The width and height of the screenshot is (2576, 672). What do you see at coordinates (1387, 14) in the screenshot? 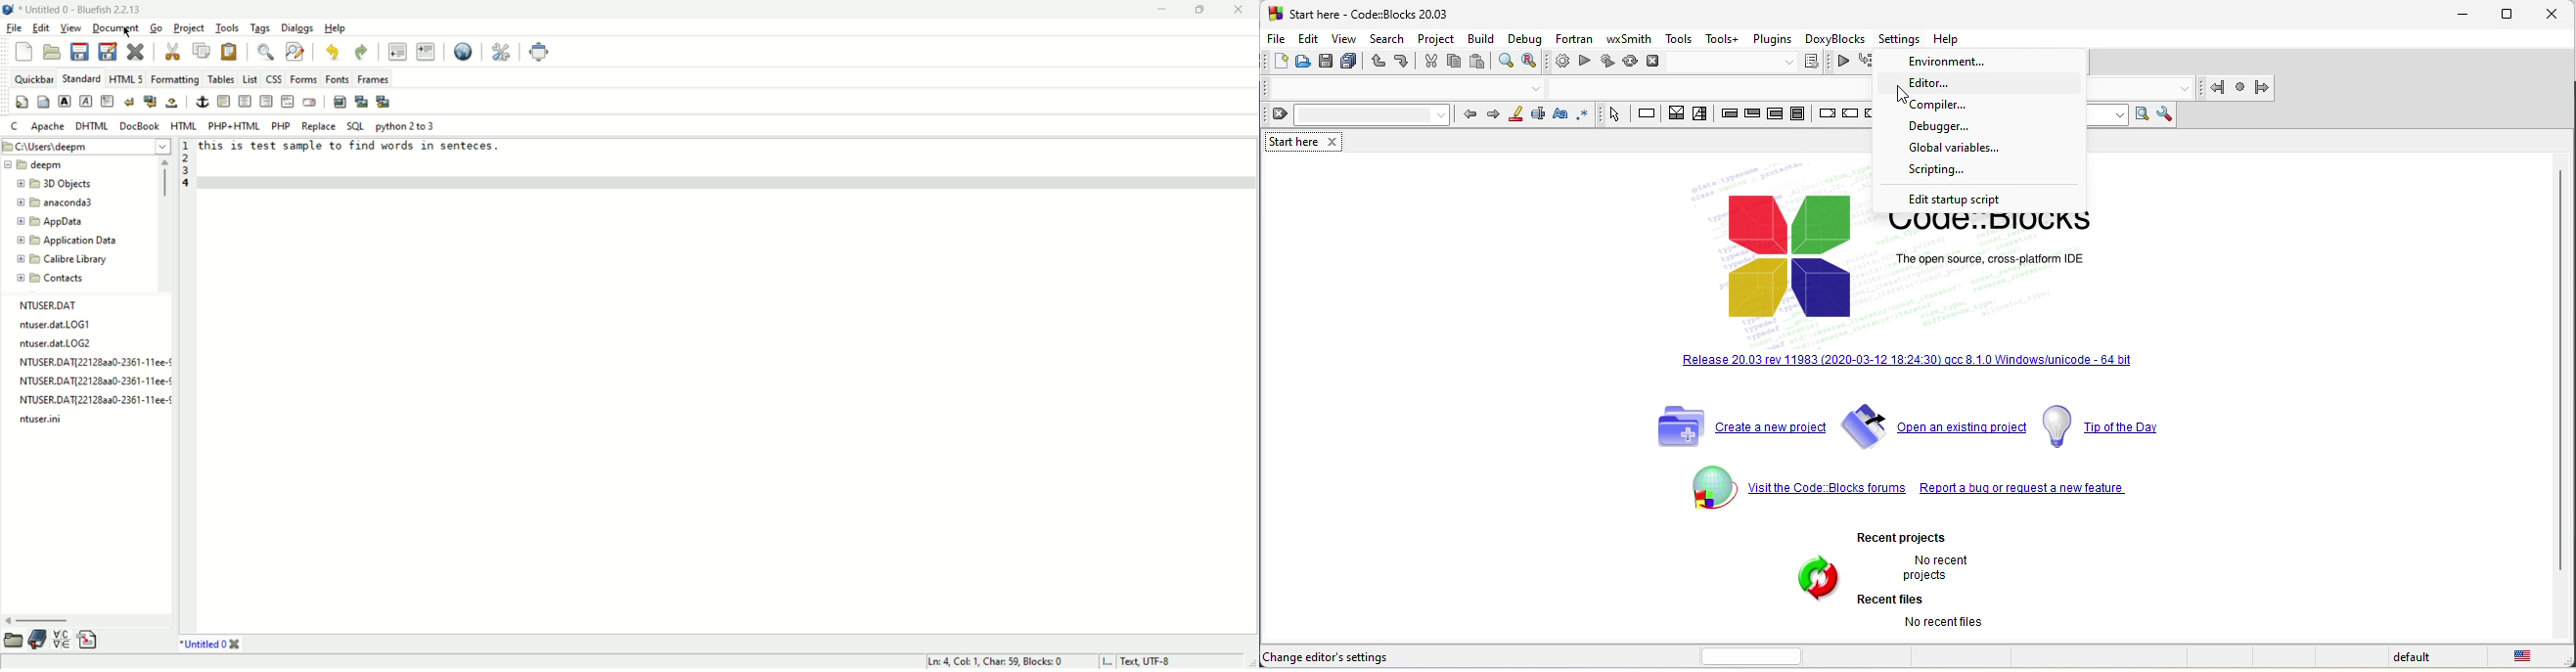
I see `start here-code blocks-20 03` at bounding box center [1387, 14].